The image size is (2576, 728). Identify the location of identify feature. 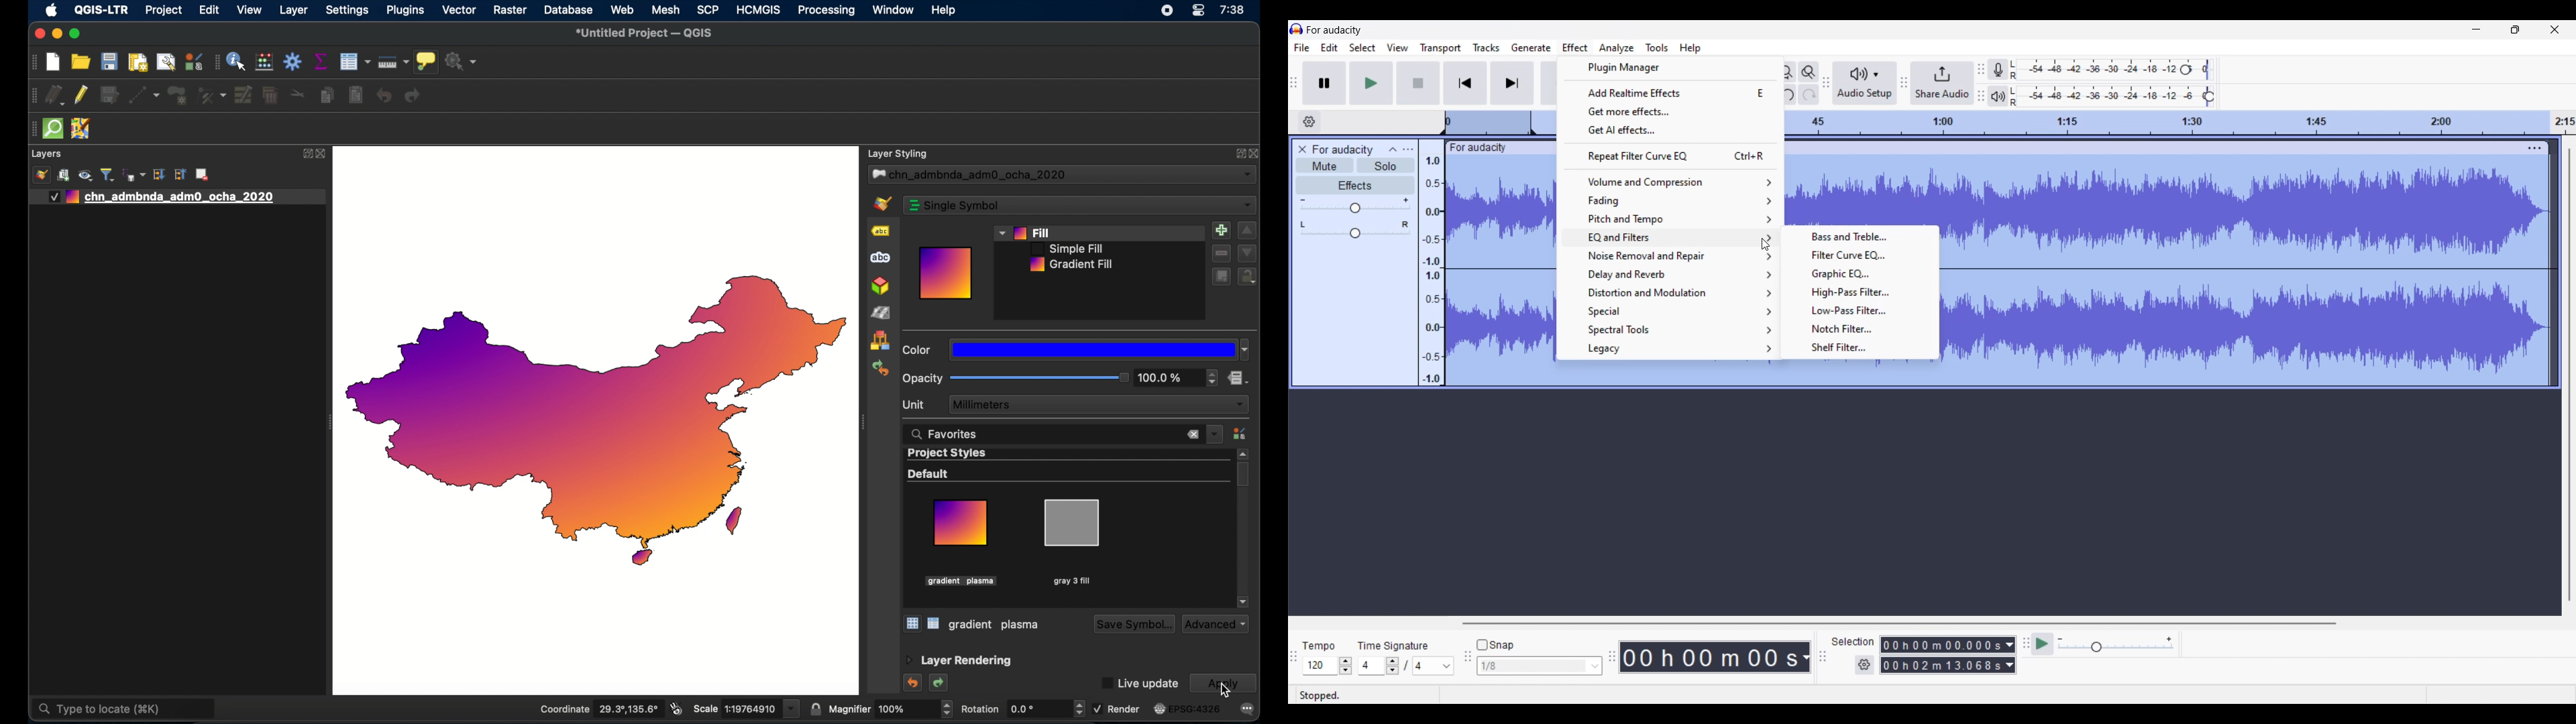
(237, 61).